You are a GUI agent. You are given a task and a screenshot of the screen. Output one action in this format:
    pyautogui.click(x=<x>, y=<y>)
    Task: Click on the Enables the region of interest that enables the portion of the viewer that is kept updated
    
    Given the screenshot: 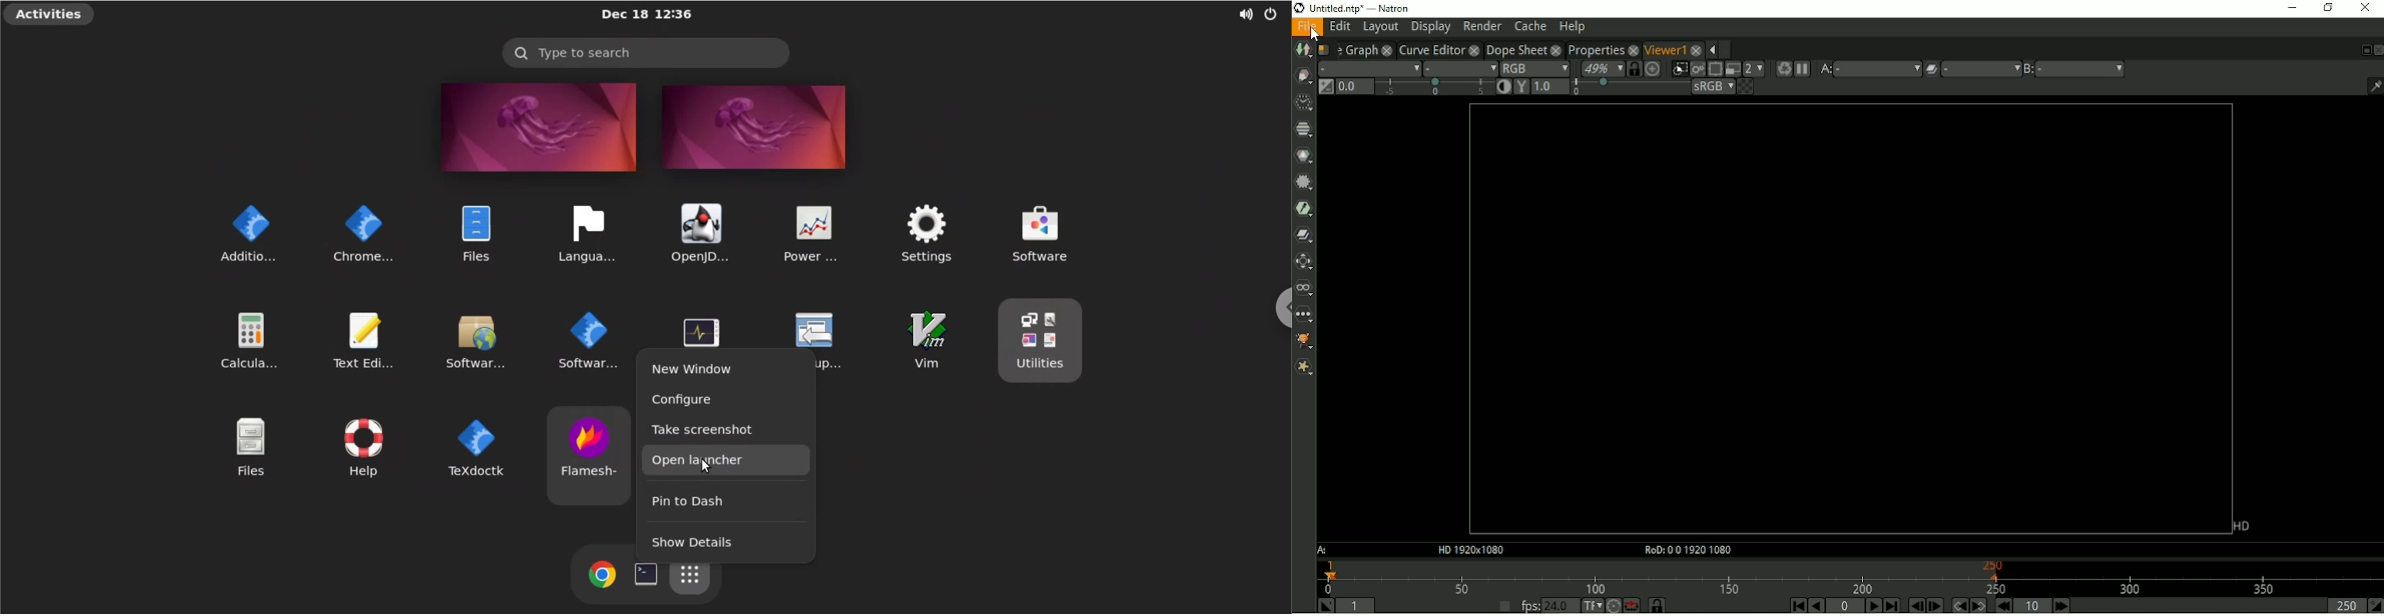 What is the action you would take?
    pyautogui.click(x=1714, y=69)
    